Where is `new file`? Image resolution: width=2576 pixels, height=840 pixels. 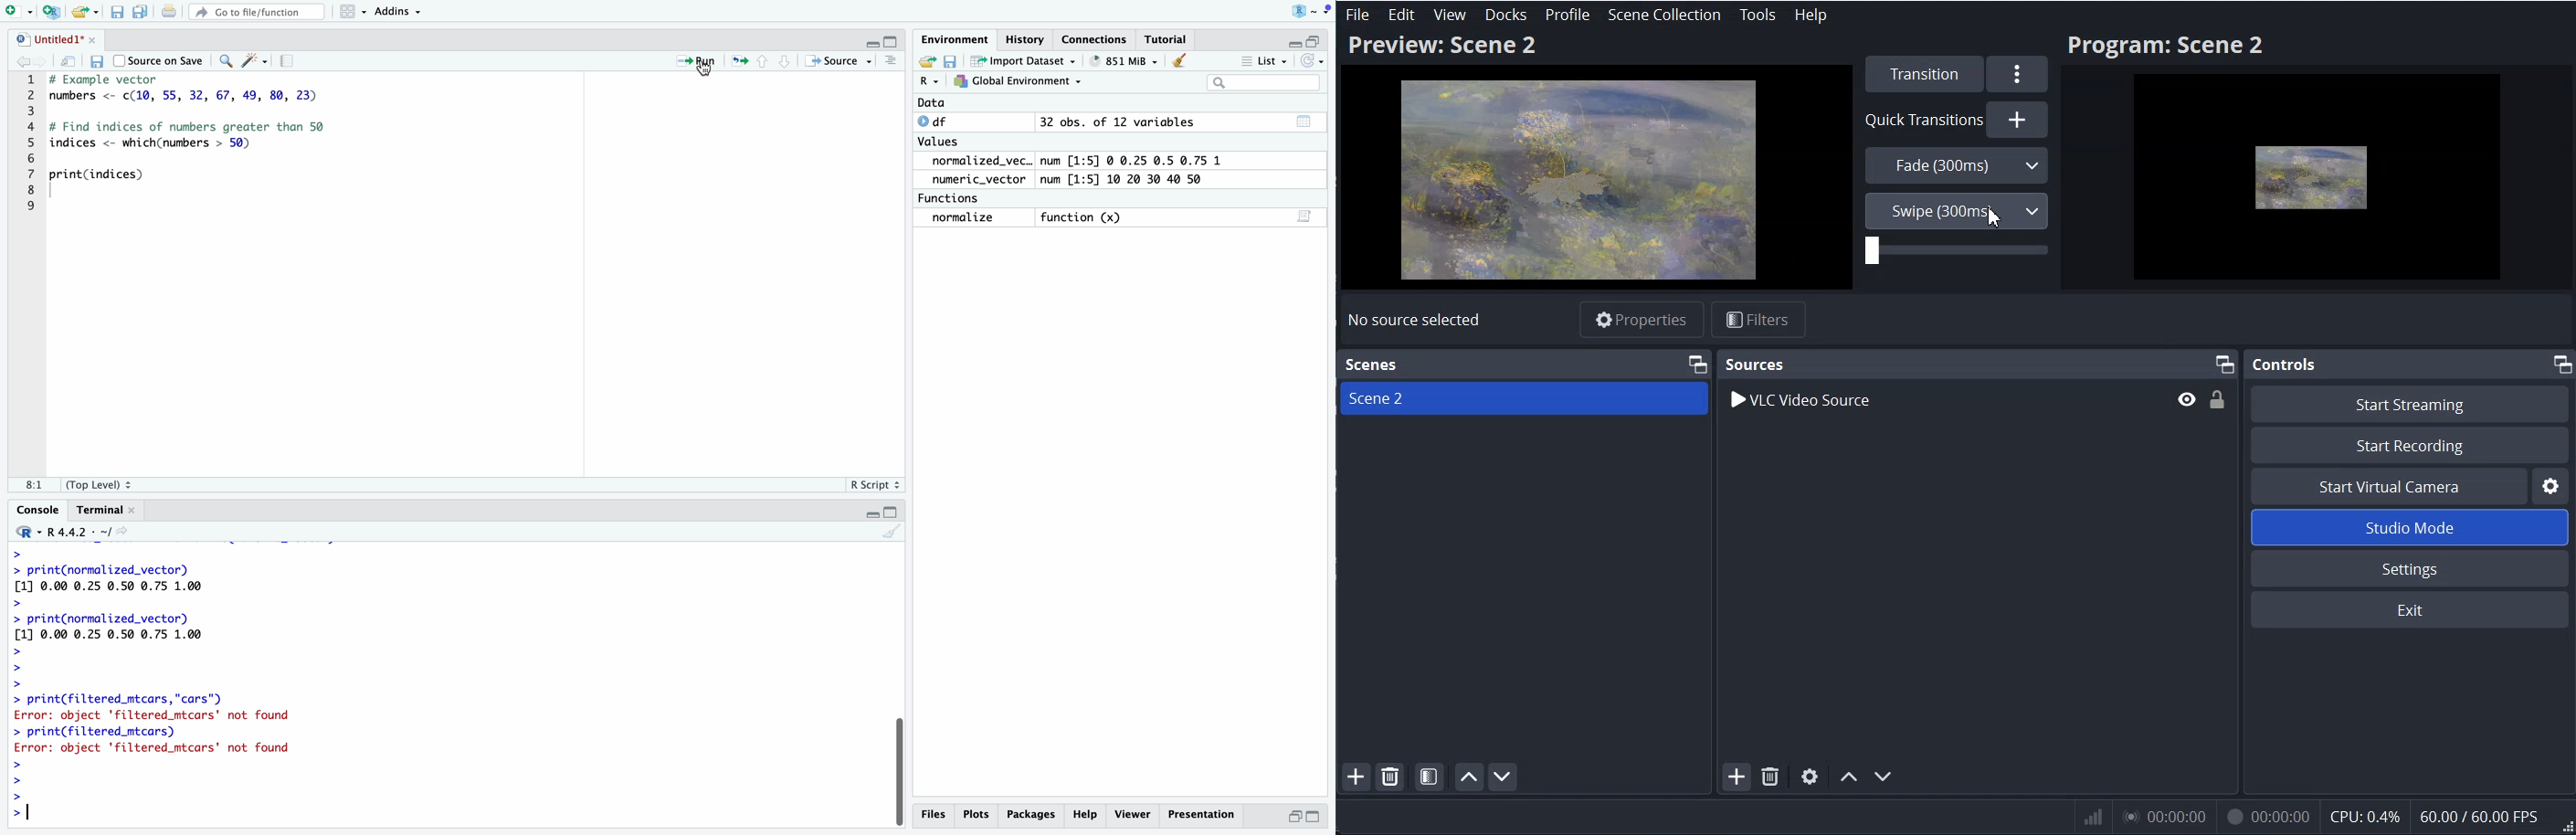
new file is located at coordinates (17, 11).